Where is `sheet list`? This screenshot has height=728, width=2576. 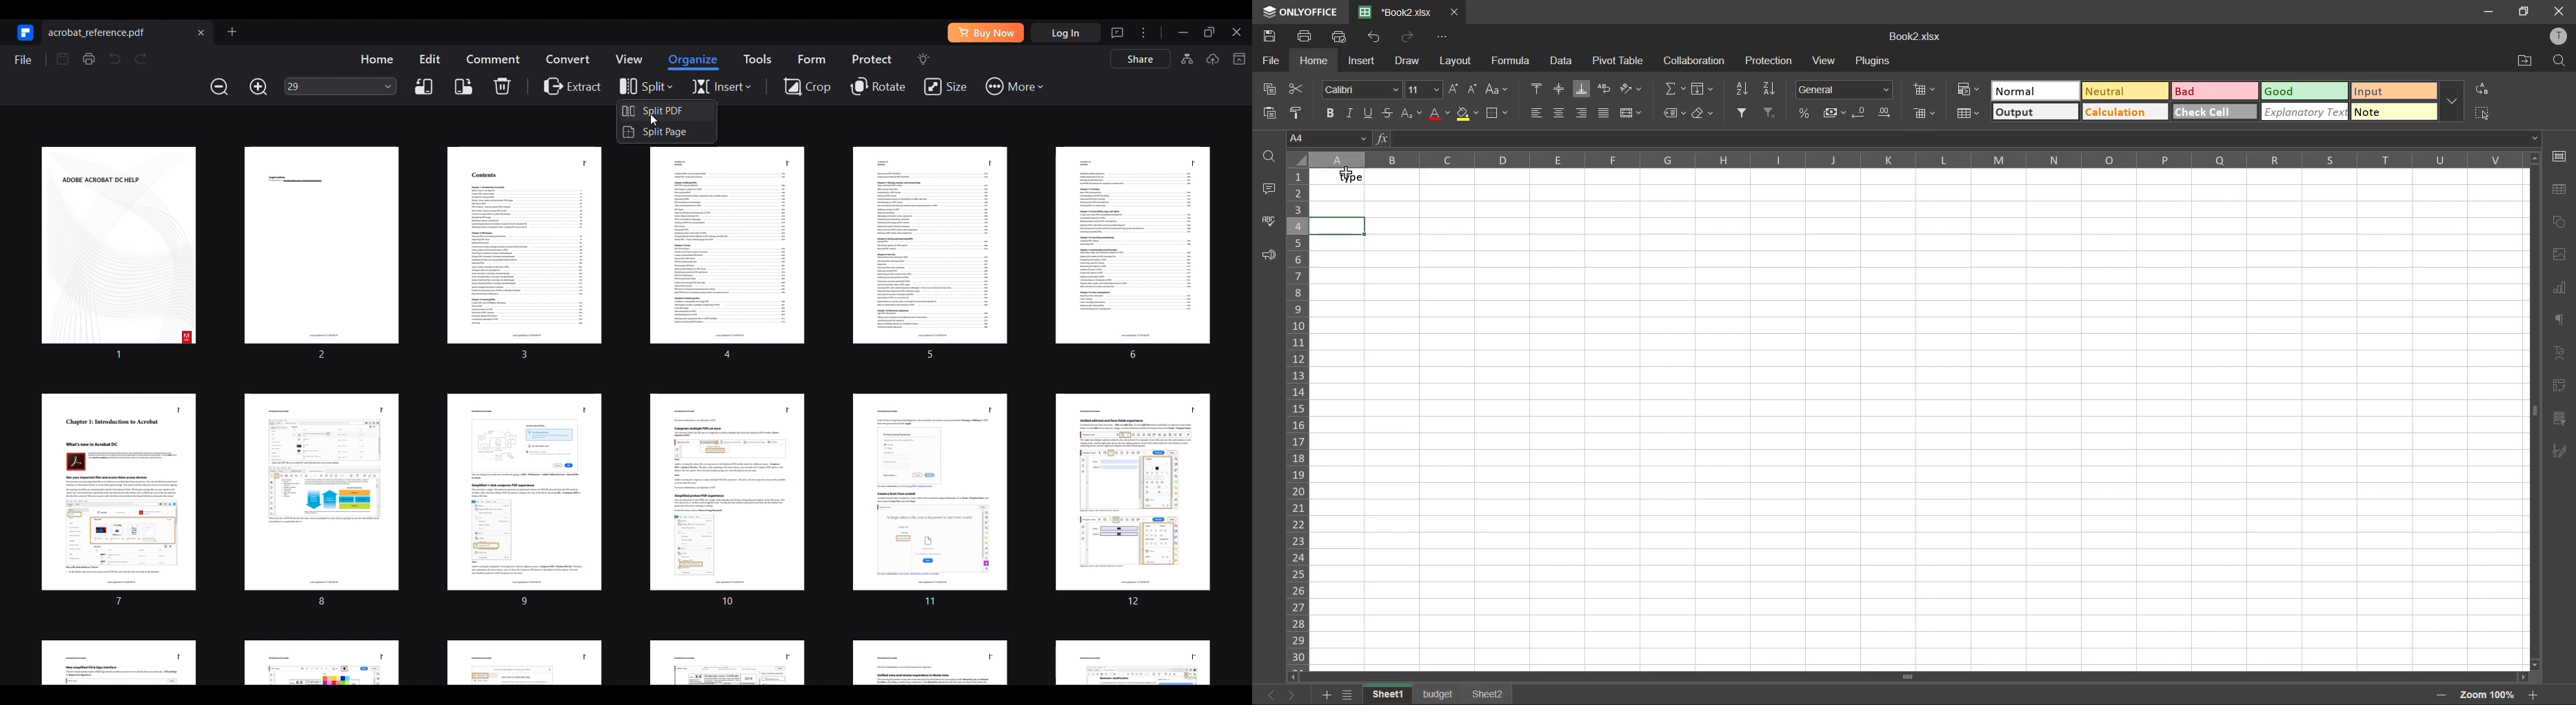
sheet list is located at coordinates (1351, 693).